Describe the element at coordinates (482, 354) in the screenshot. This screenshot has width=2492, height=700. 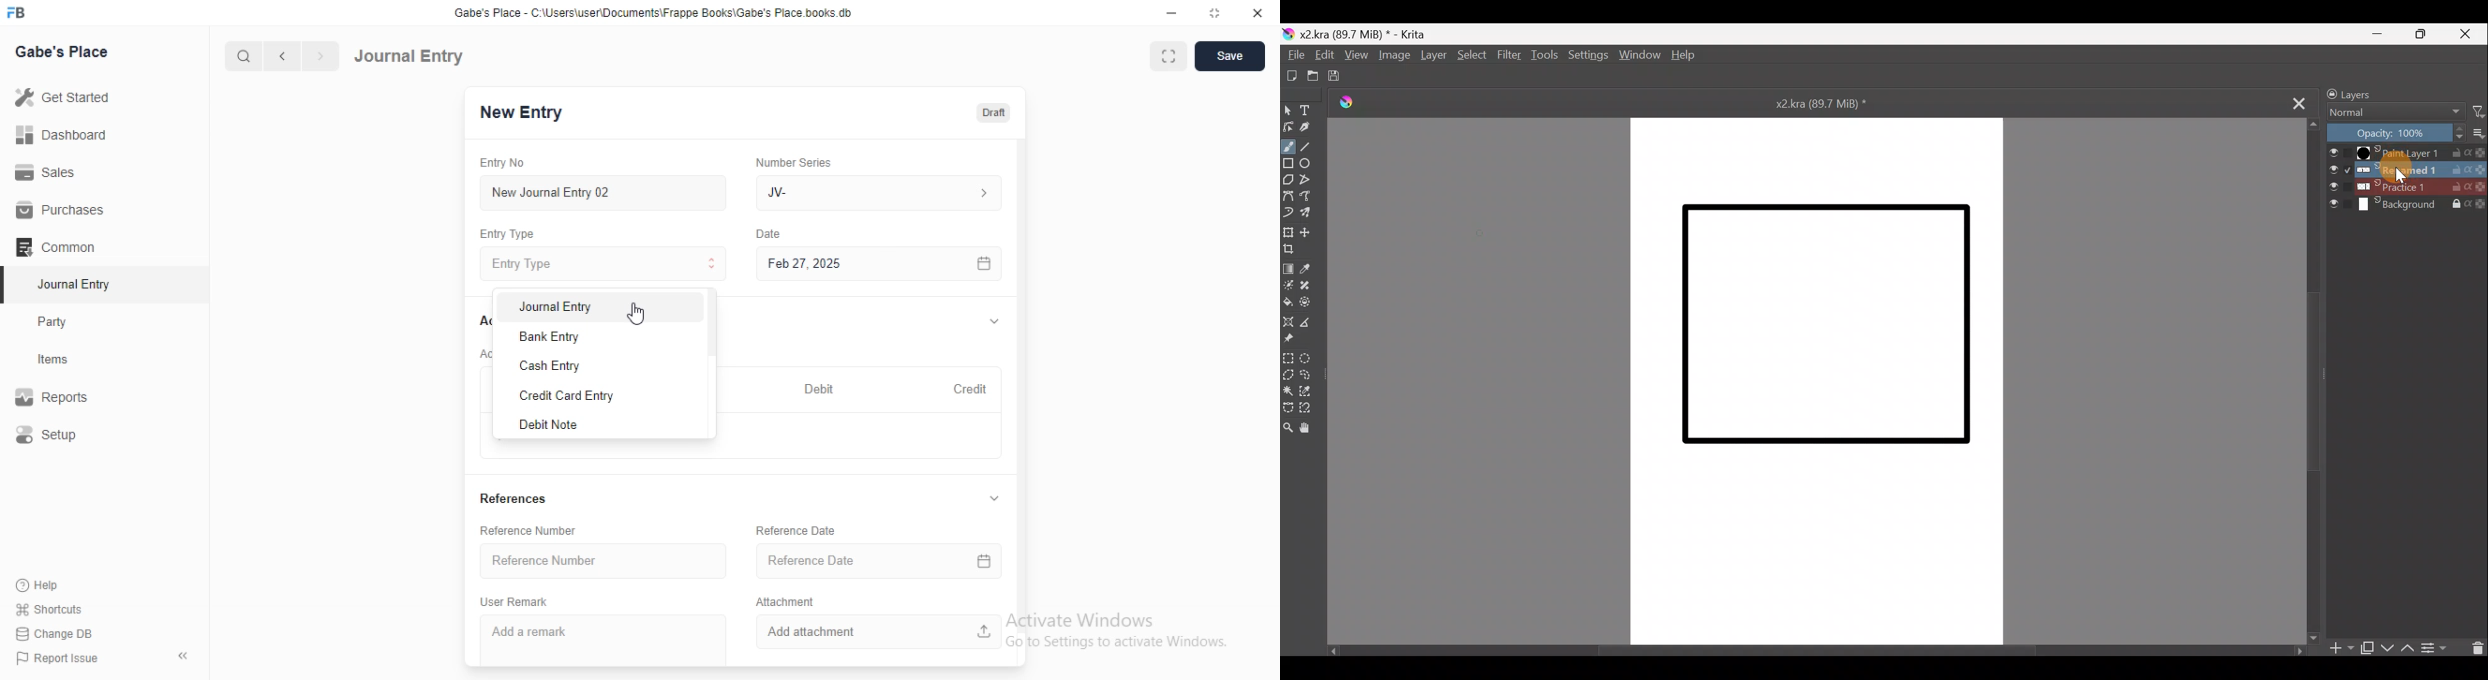
I see `Account entries` at that location.